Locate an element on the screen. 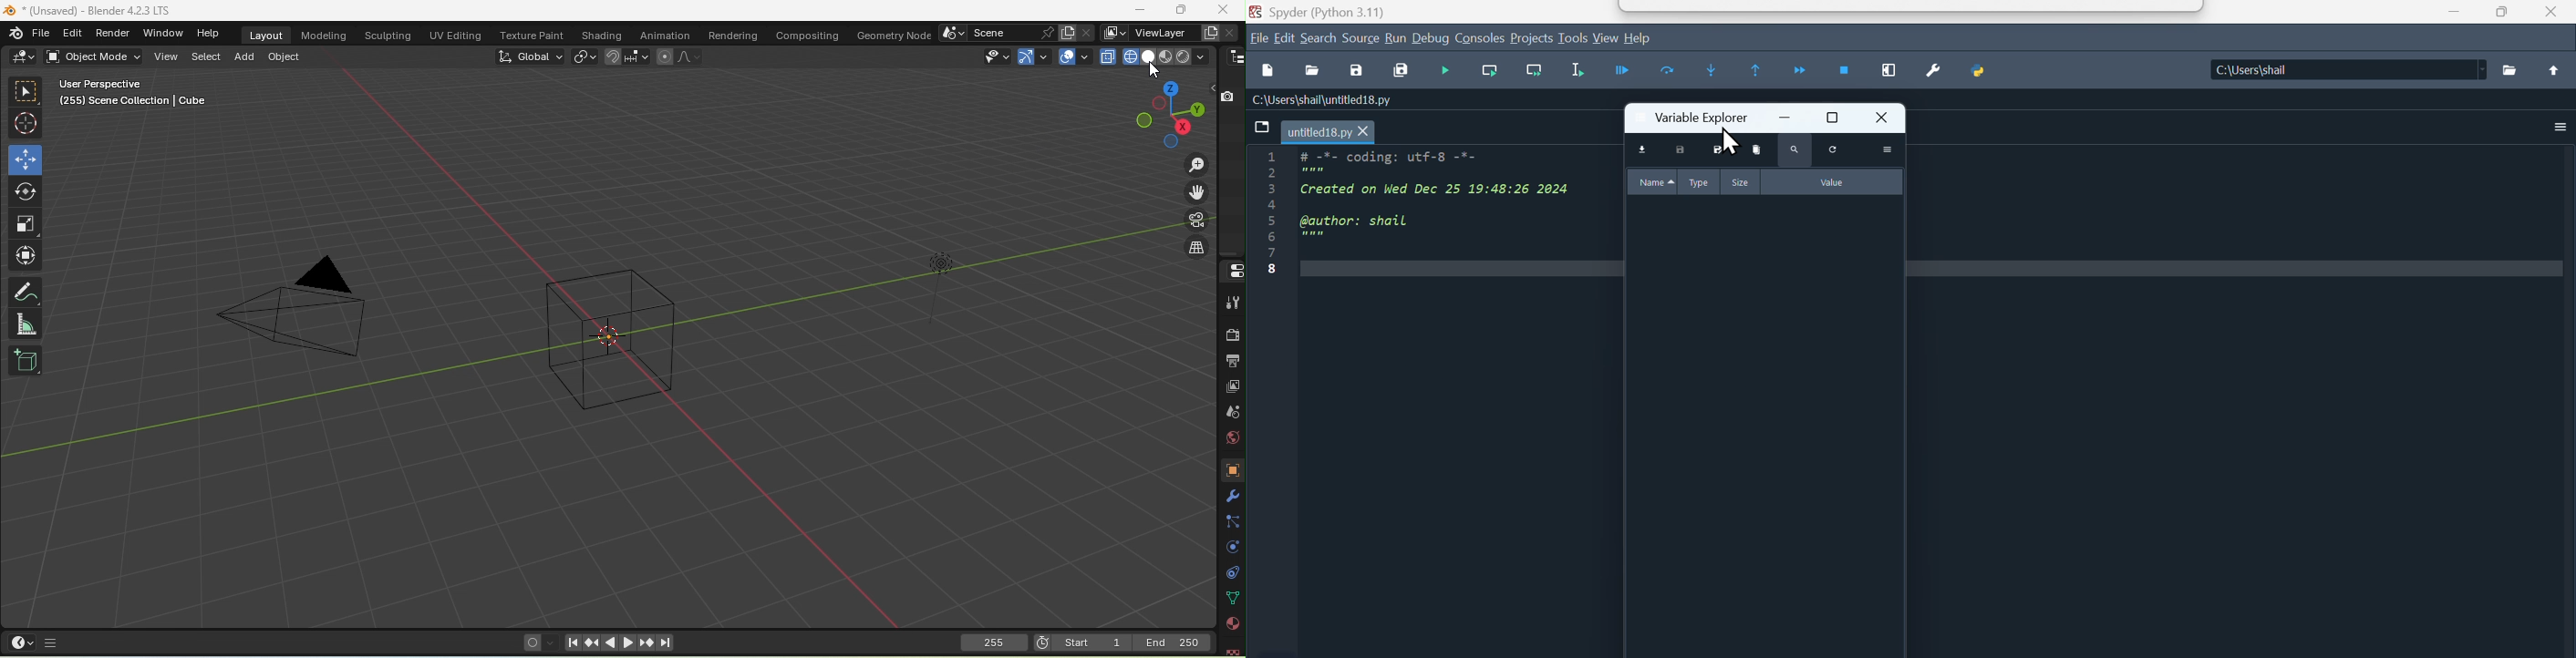  Editor is located at coordinates (69, 34).